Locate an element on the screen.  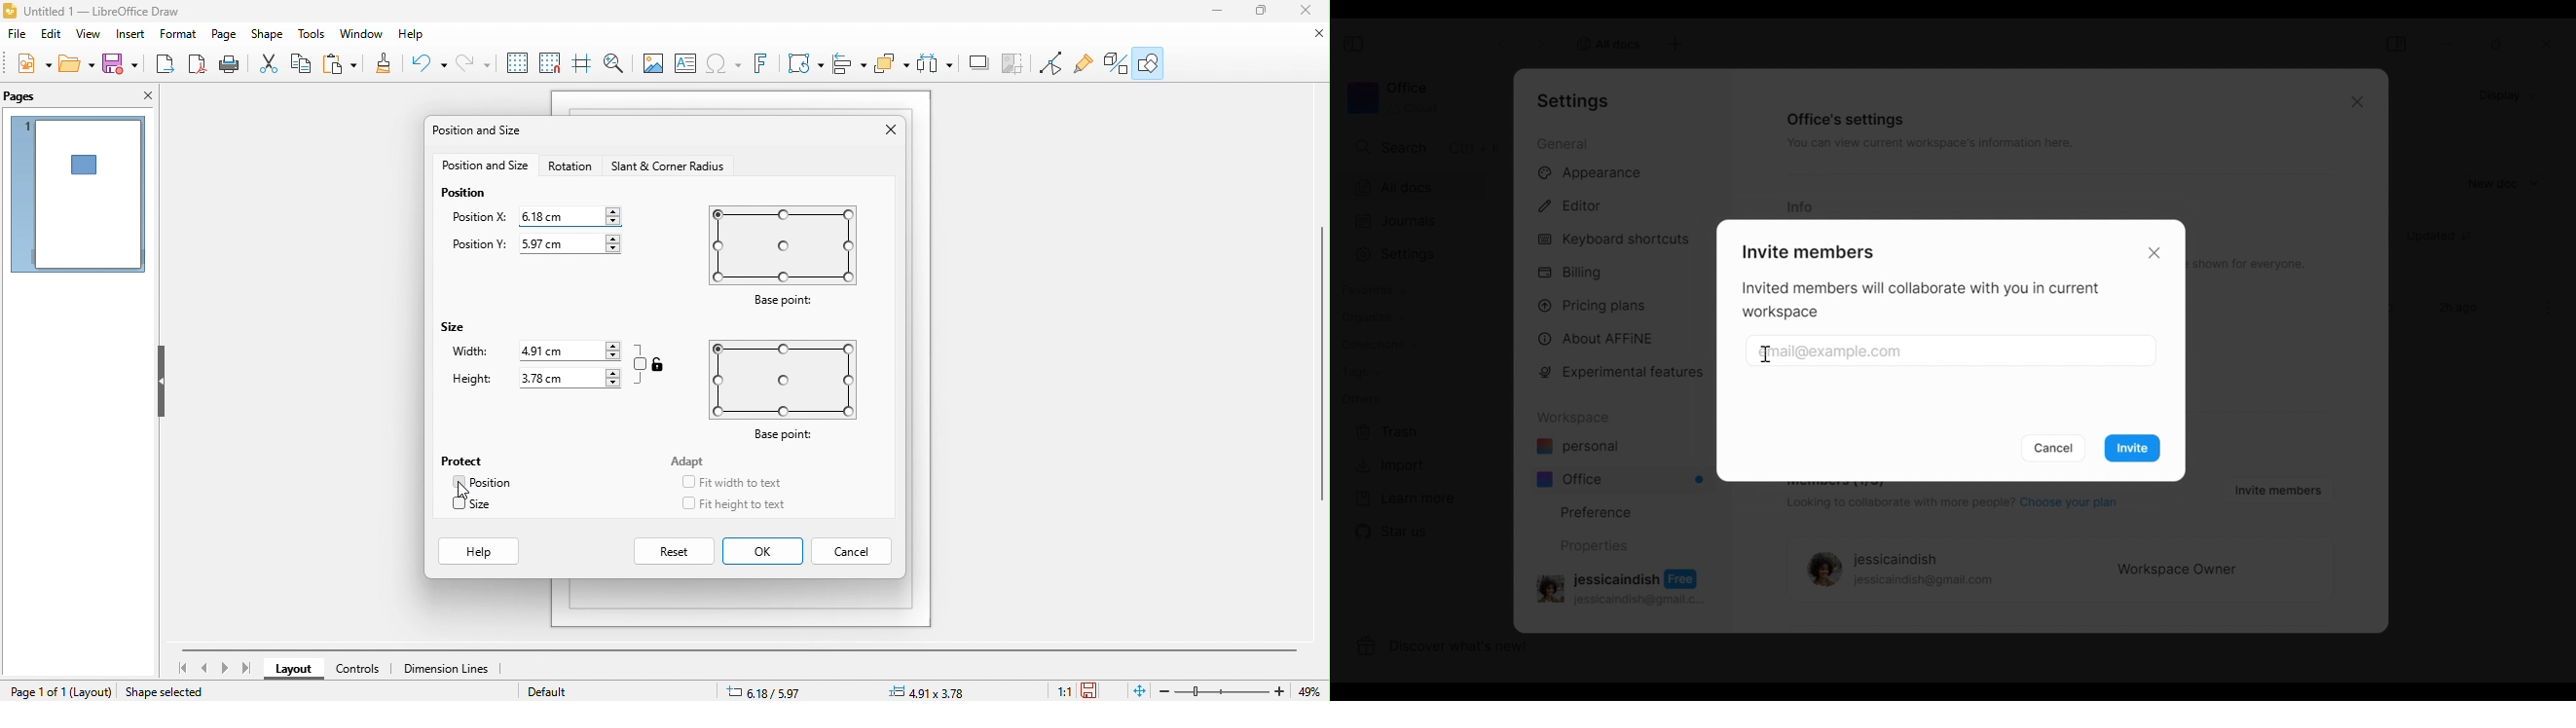
export directly as pdf is located at coordinates (194, 64).